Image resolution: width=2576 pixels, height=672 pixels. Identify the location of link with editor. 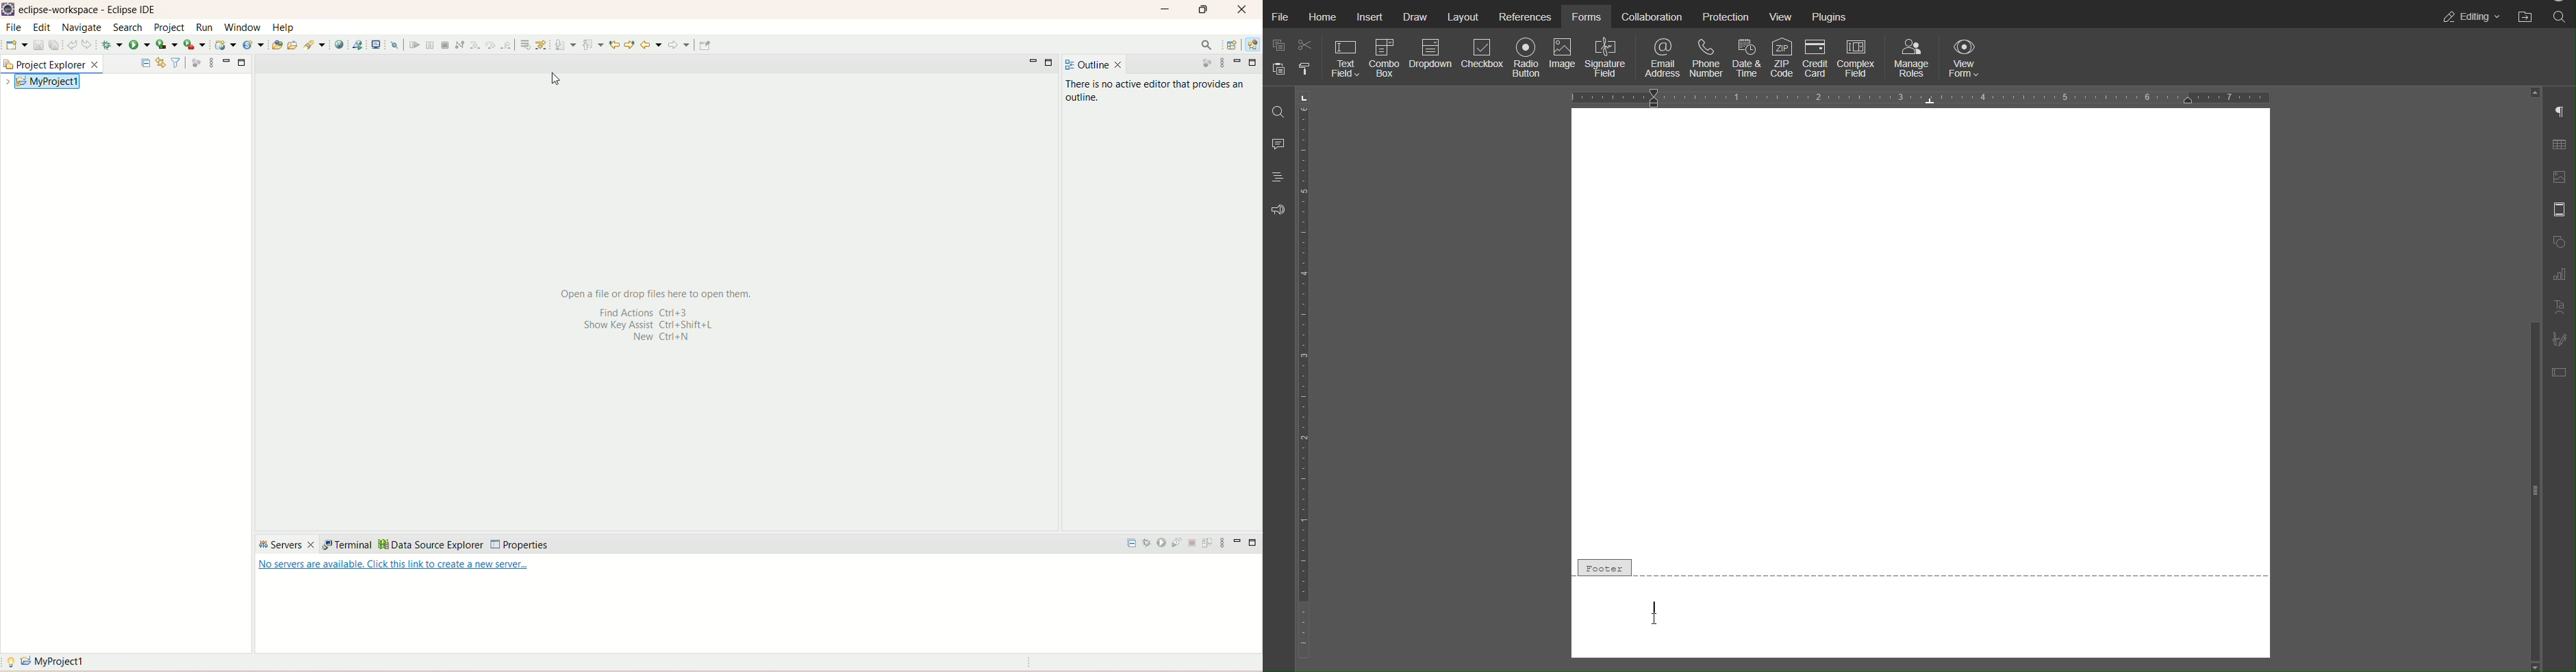
(161, 61).